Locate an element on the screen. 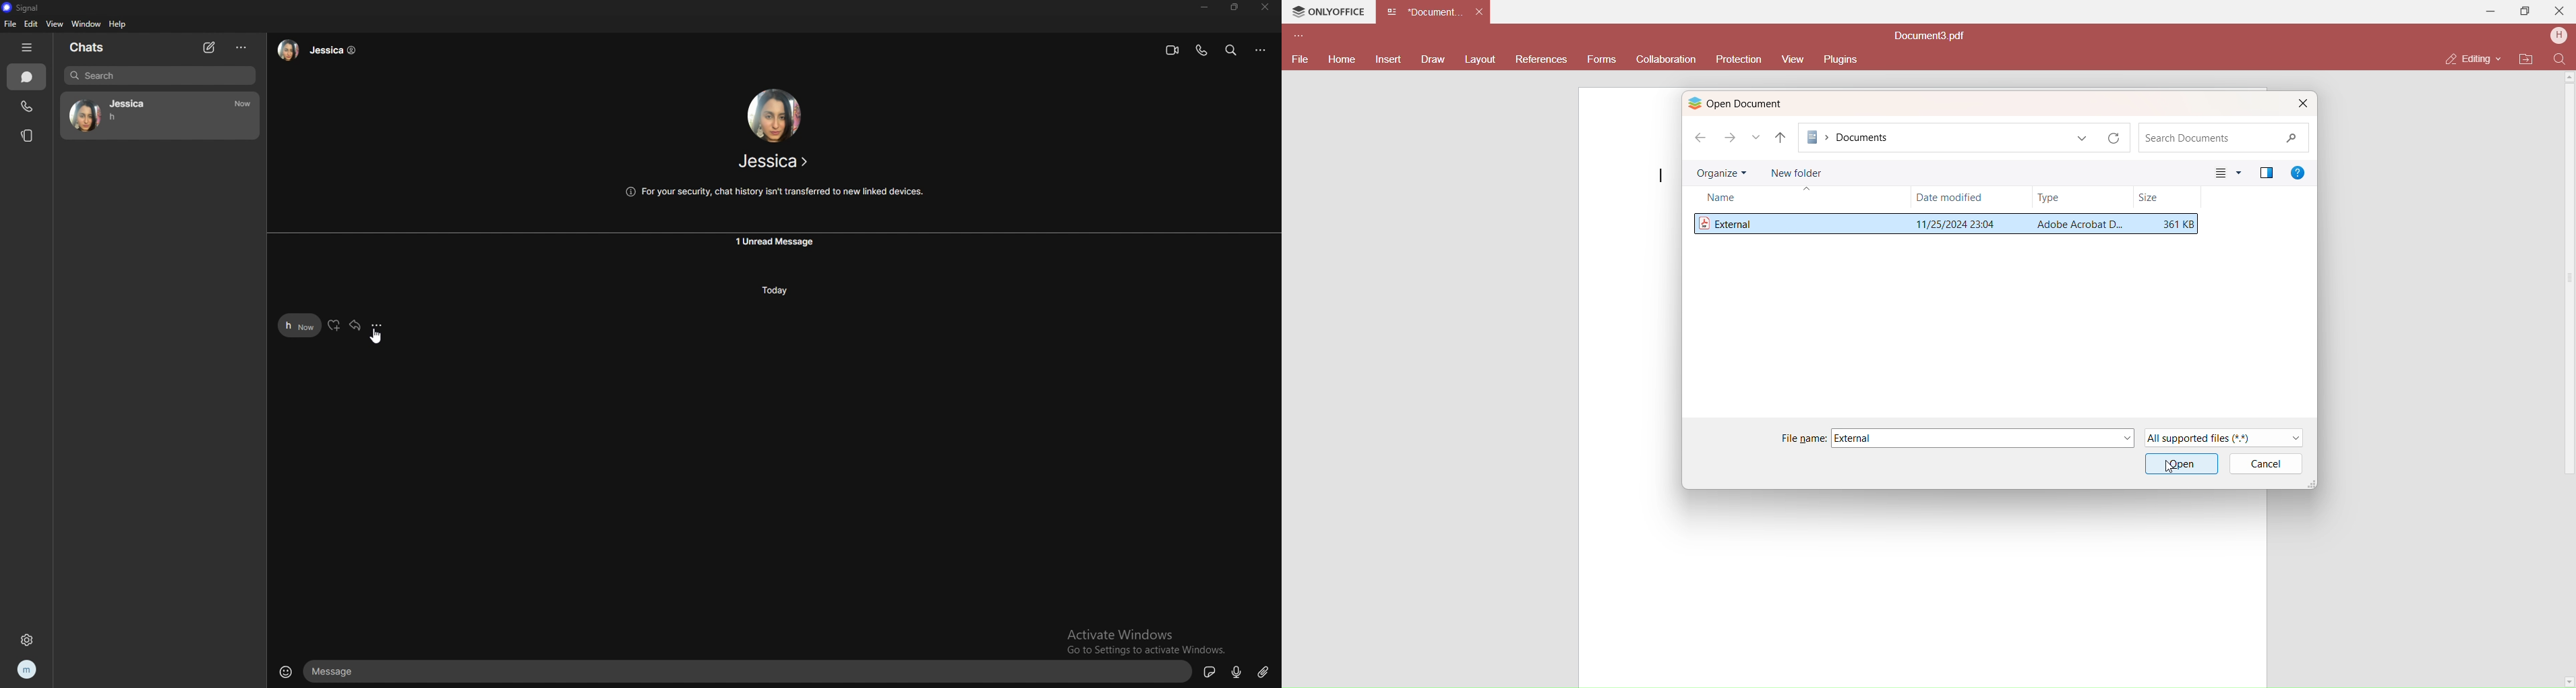  profile is located at coordinates (27, 670).